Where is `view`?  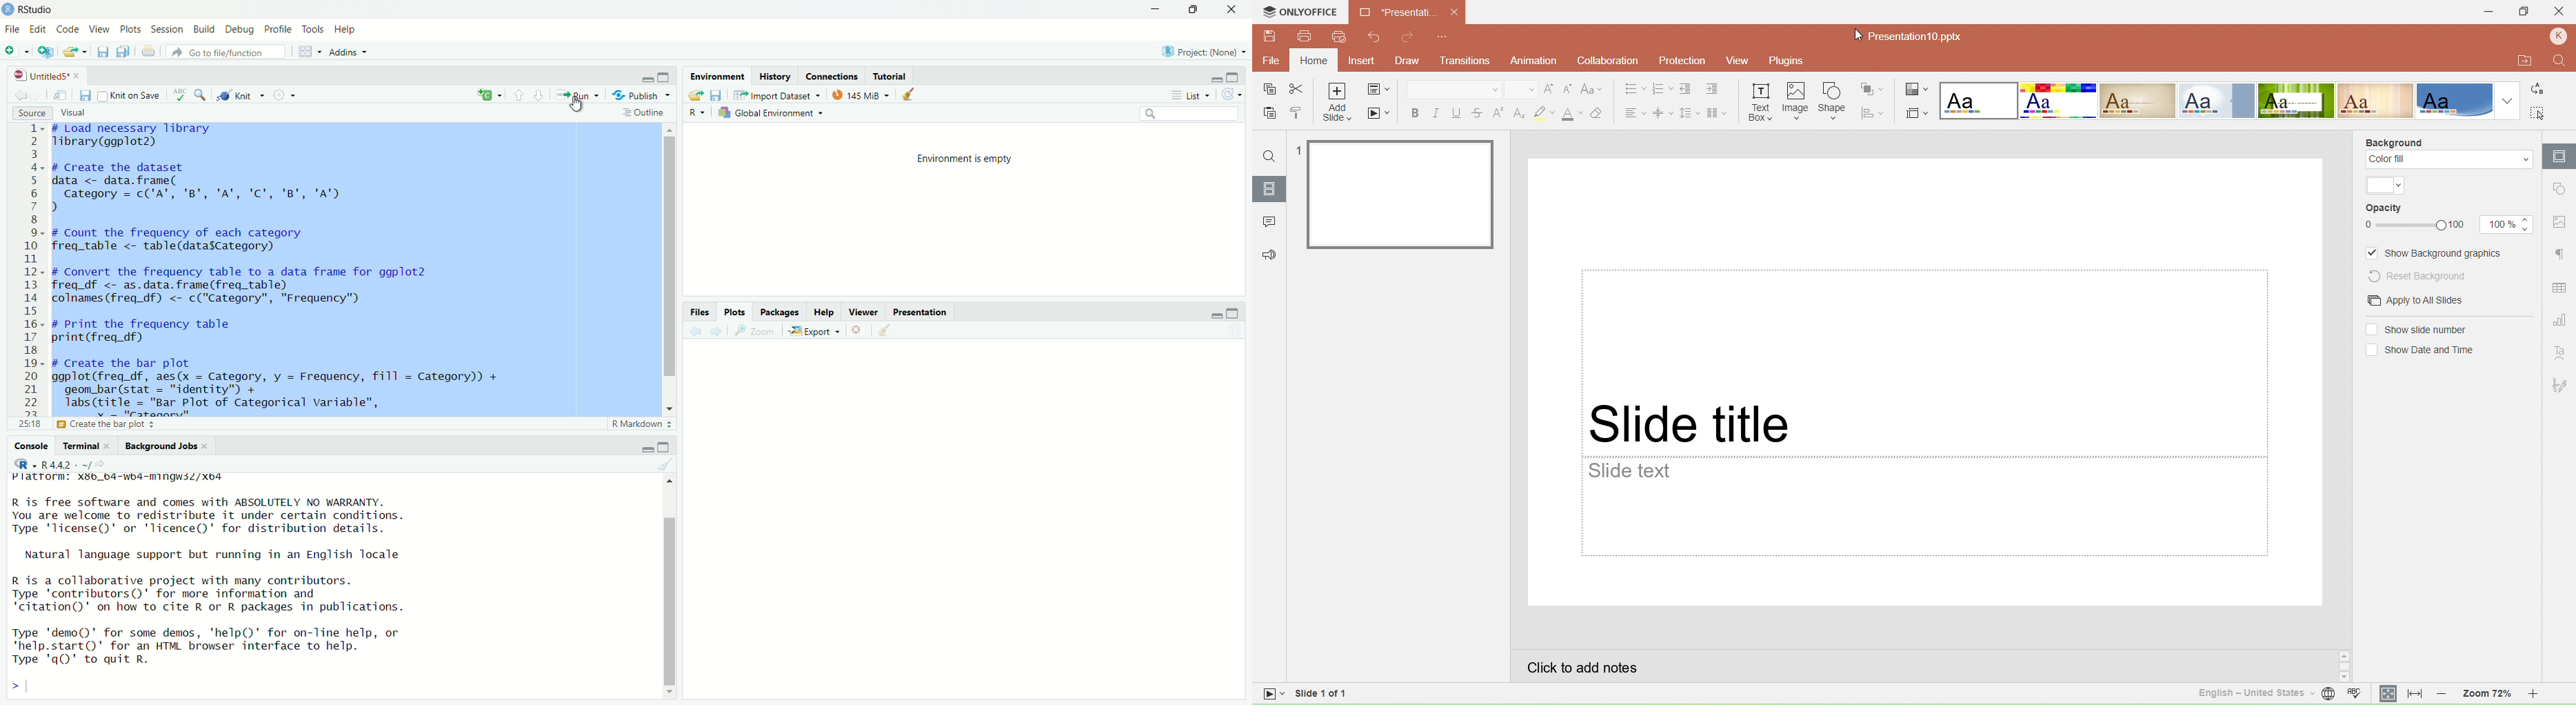
view is located at coordinates (100, 29).